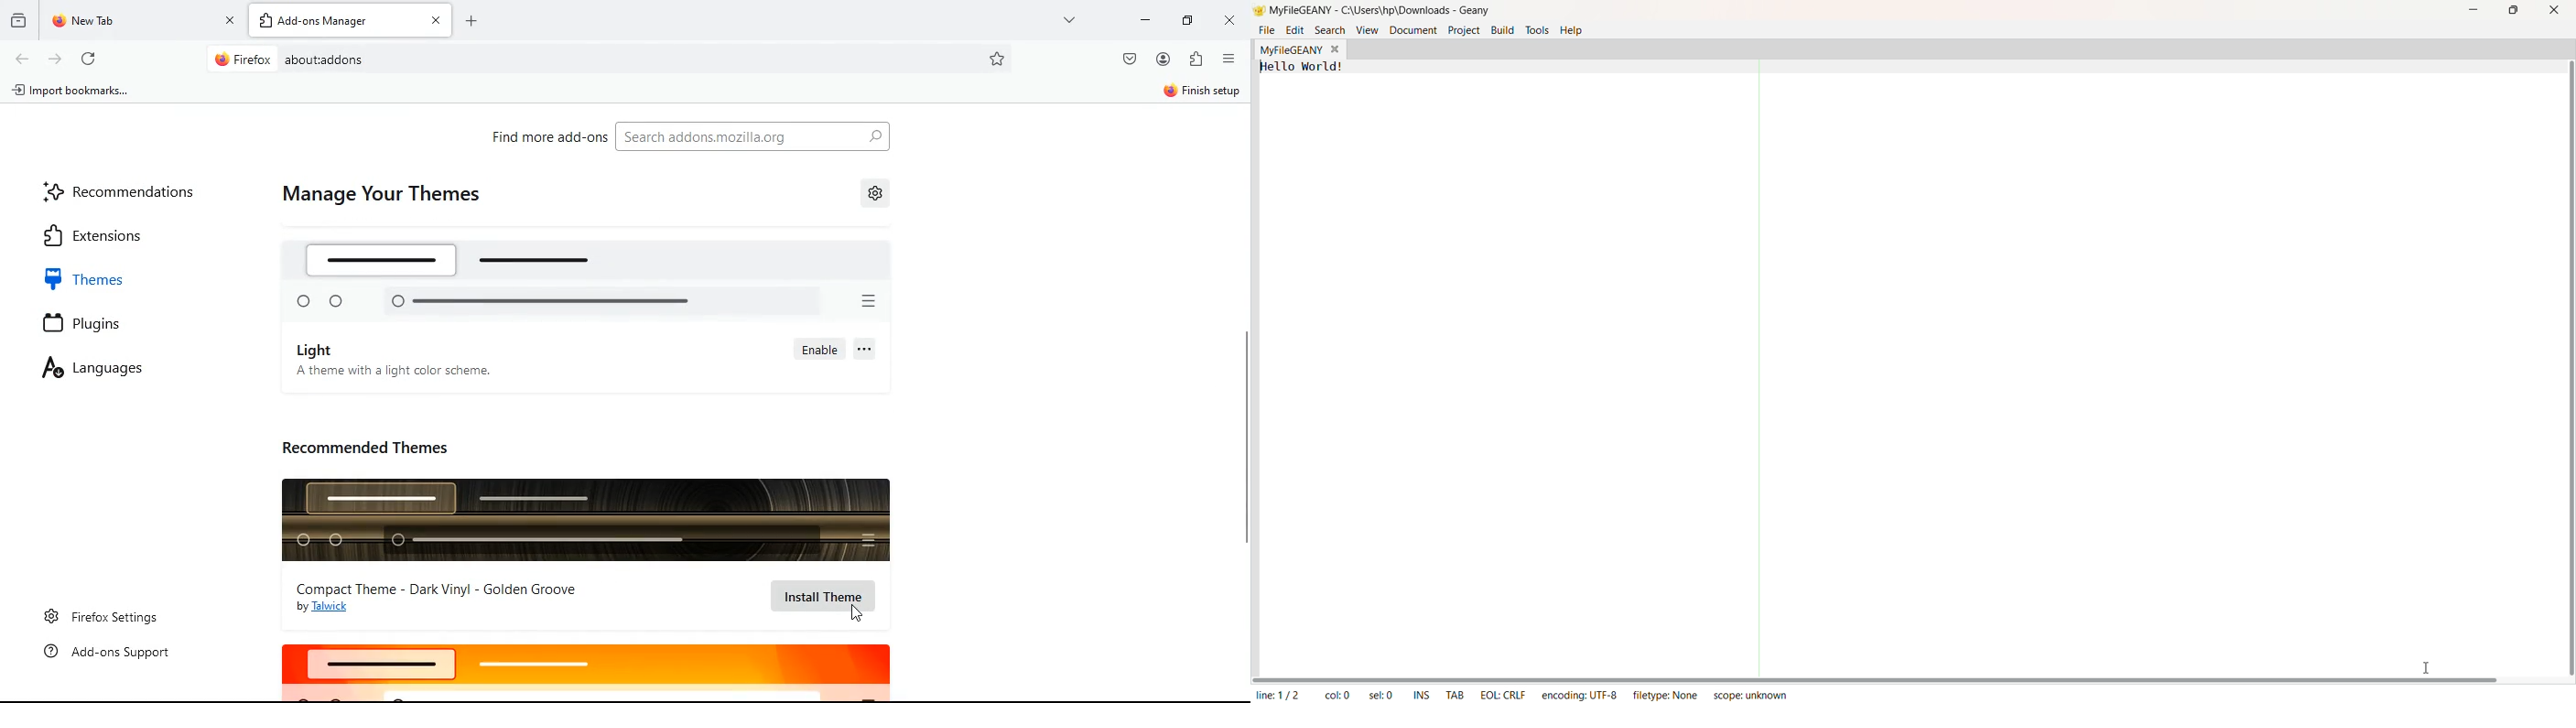 The height and width of the screenshot is (728, 2576). Describe the element at coordinates (471, 21) in the screenshot. I see `Add page` at that location.